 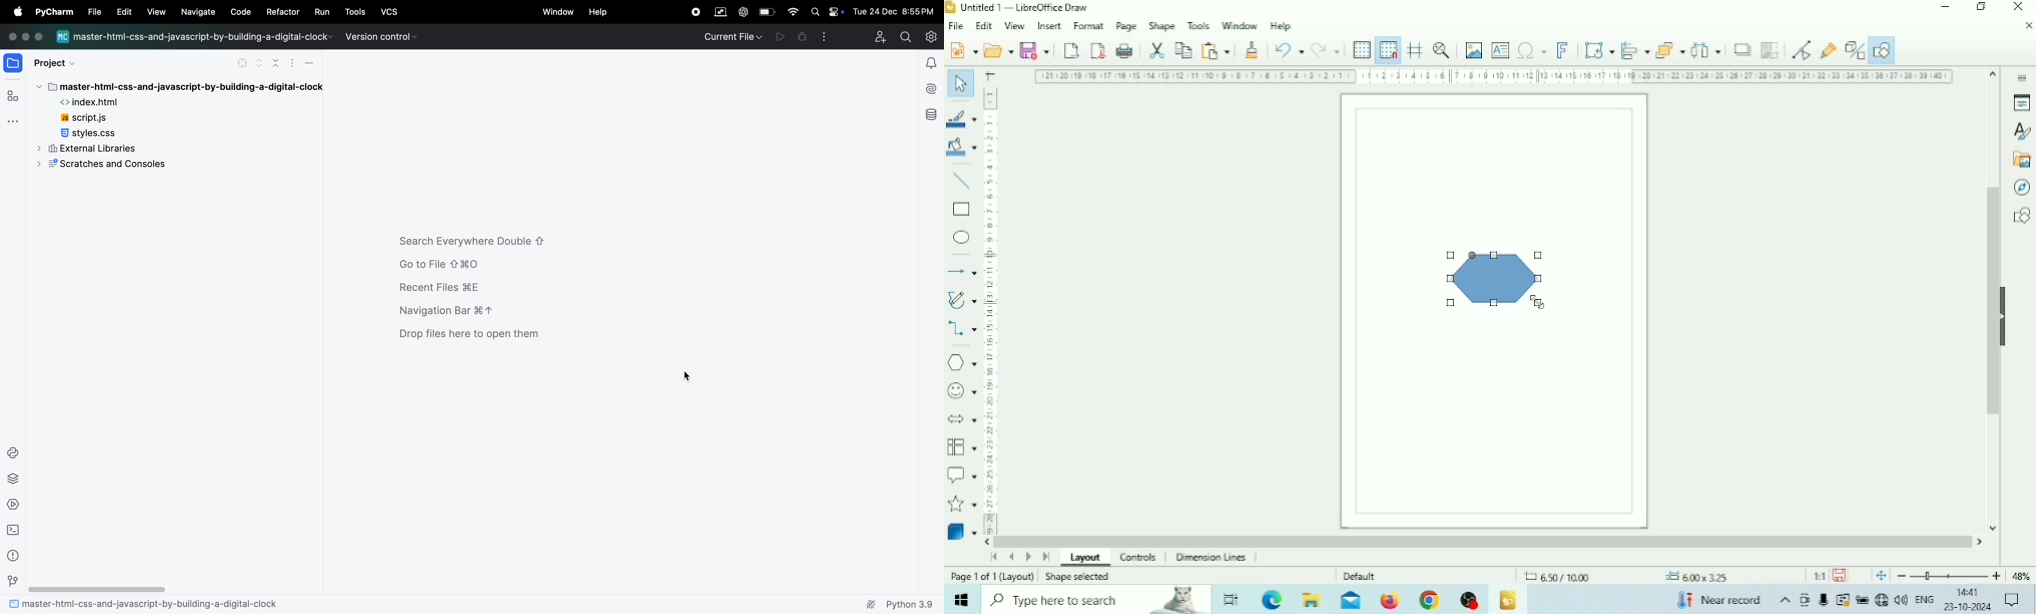 I want to click on Fill Color, so click(x=961, y=146).